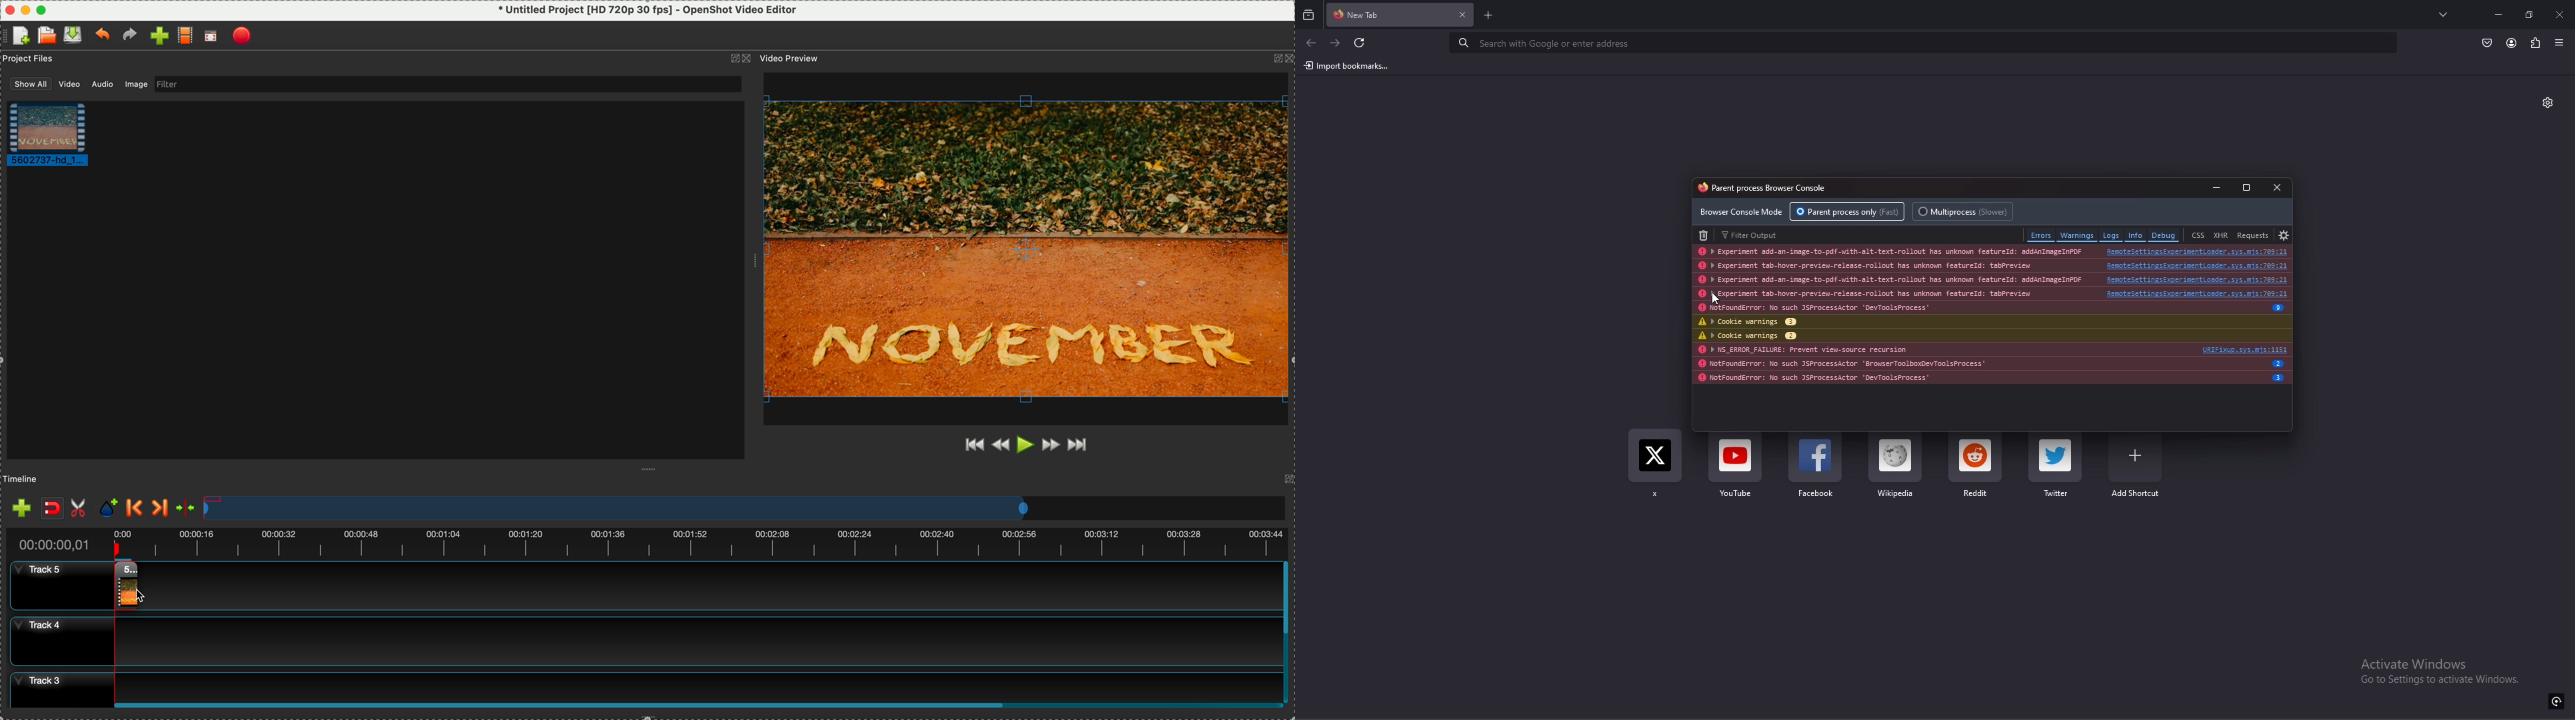 The image size is (2576, 728). What do you see at coordinates (1897, 467) in the screenshot?
I see `wikipedia` at bounding box center [1897, 467].